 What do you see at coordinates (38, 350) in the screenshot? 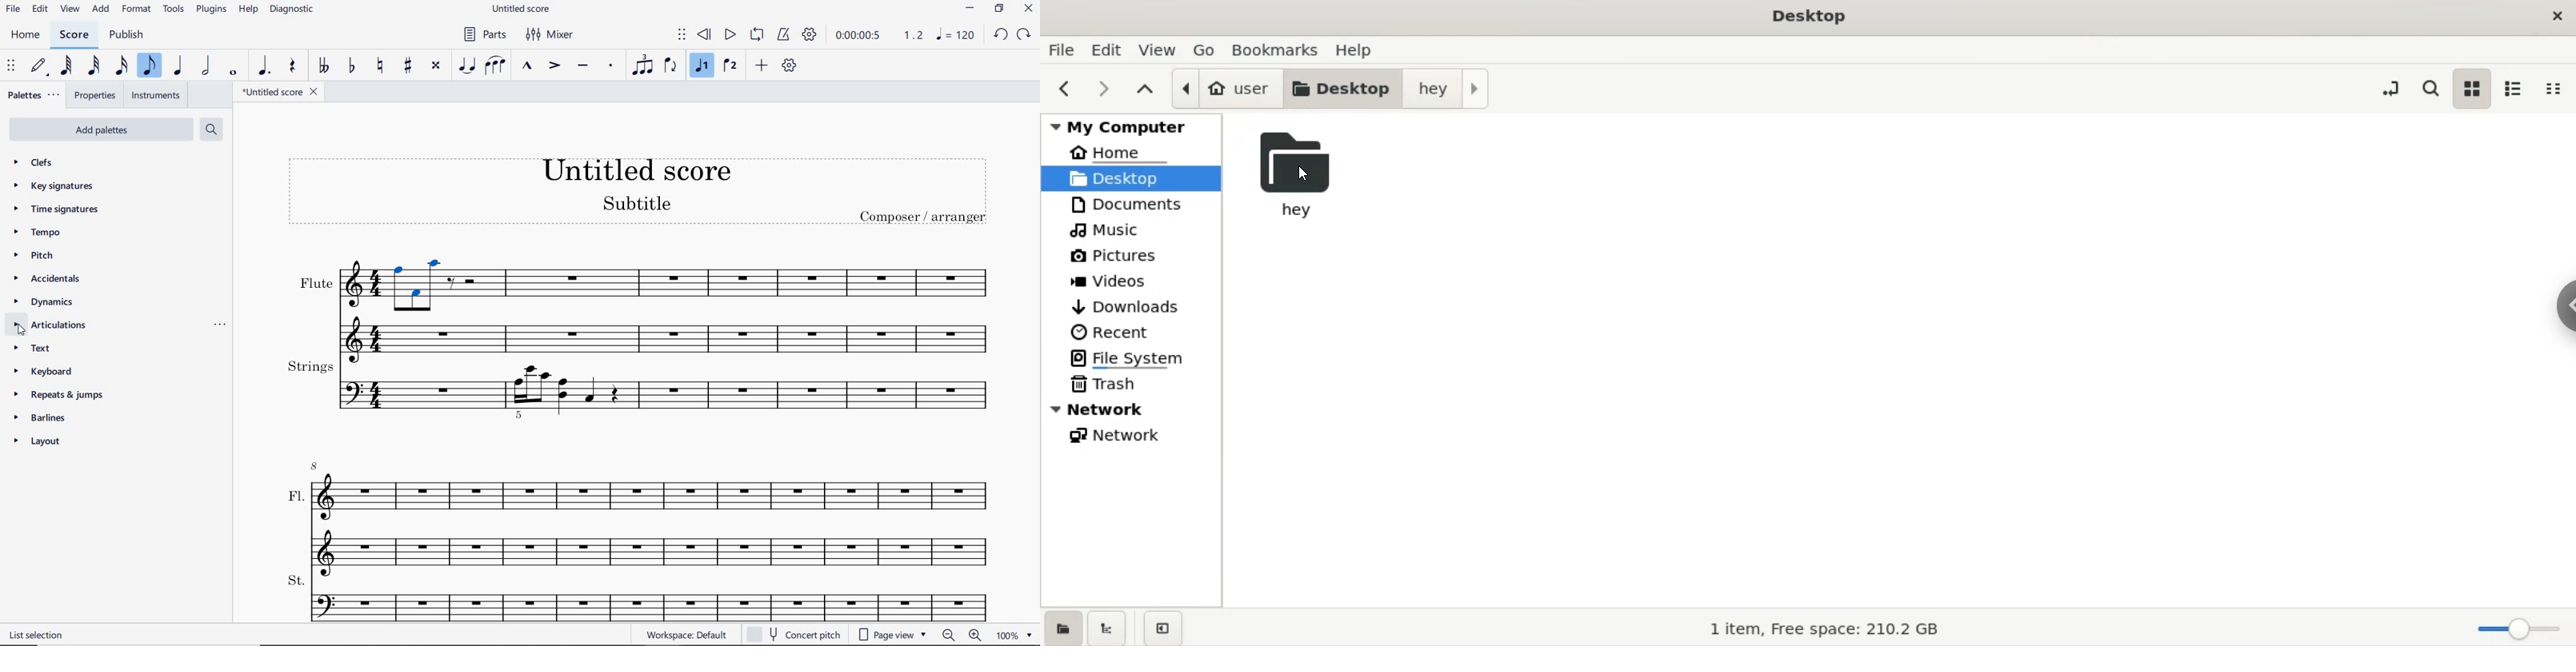
I see `text` at bounding box center [38, 350].